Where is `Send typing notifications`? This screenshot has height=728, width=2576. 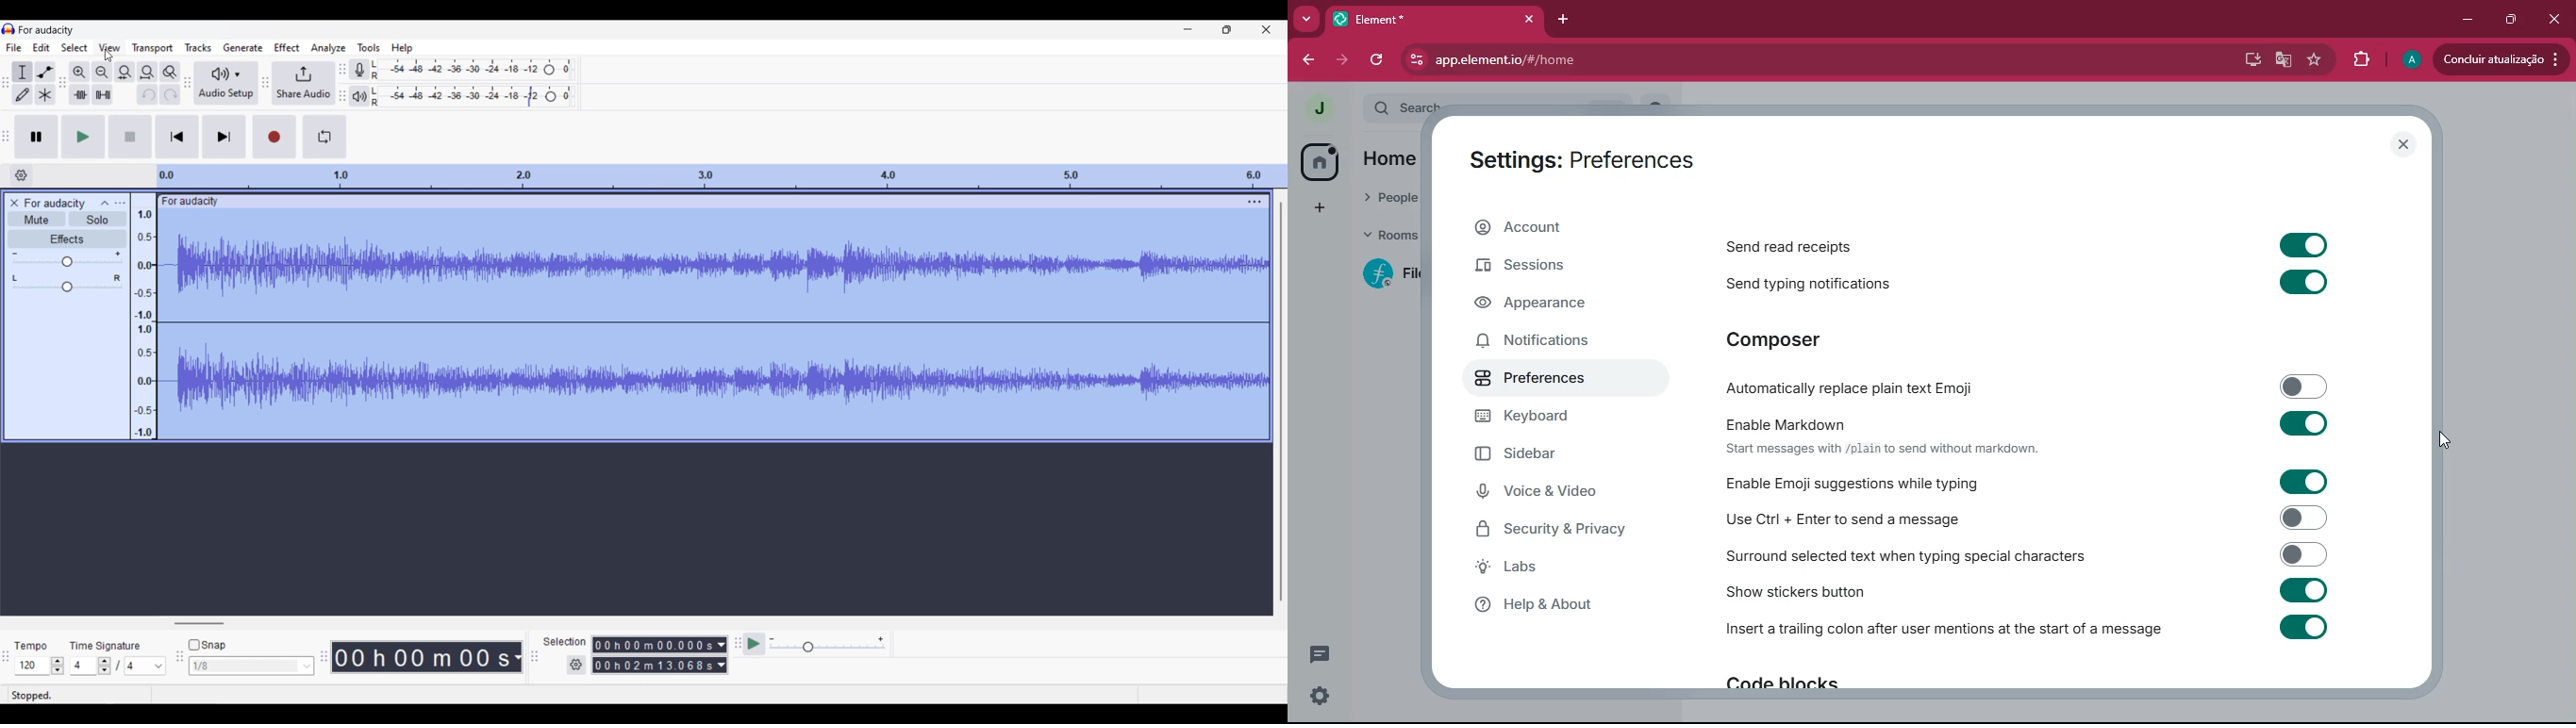
Send typing notifications is located at coordinates (2036, 284).